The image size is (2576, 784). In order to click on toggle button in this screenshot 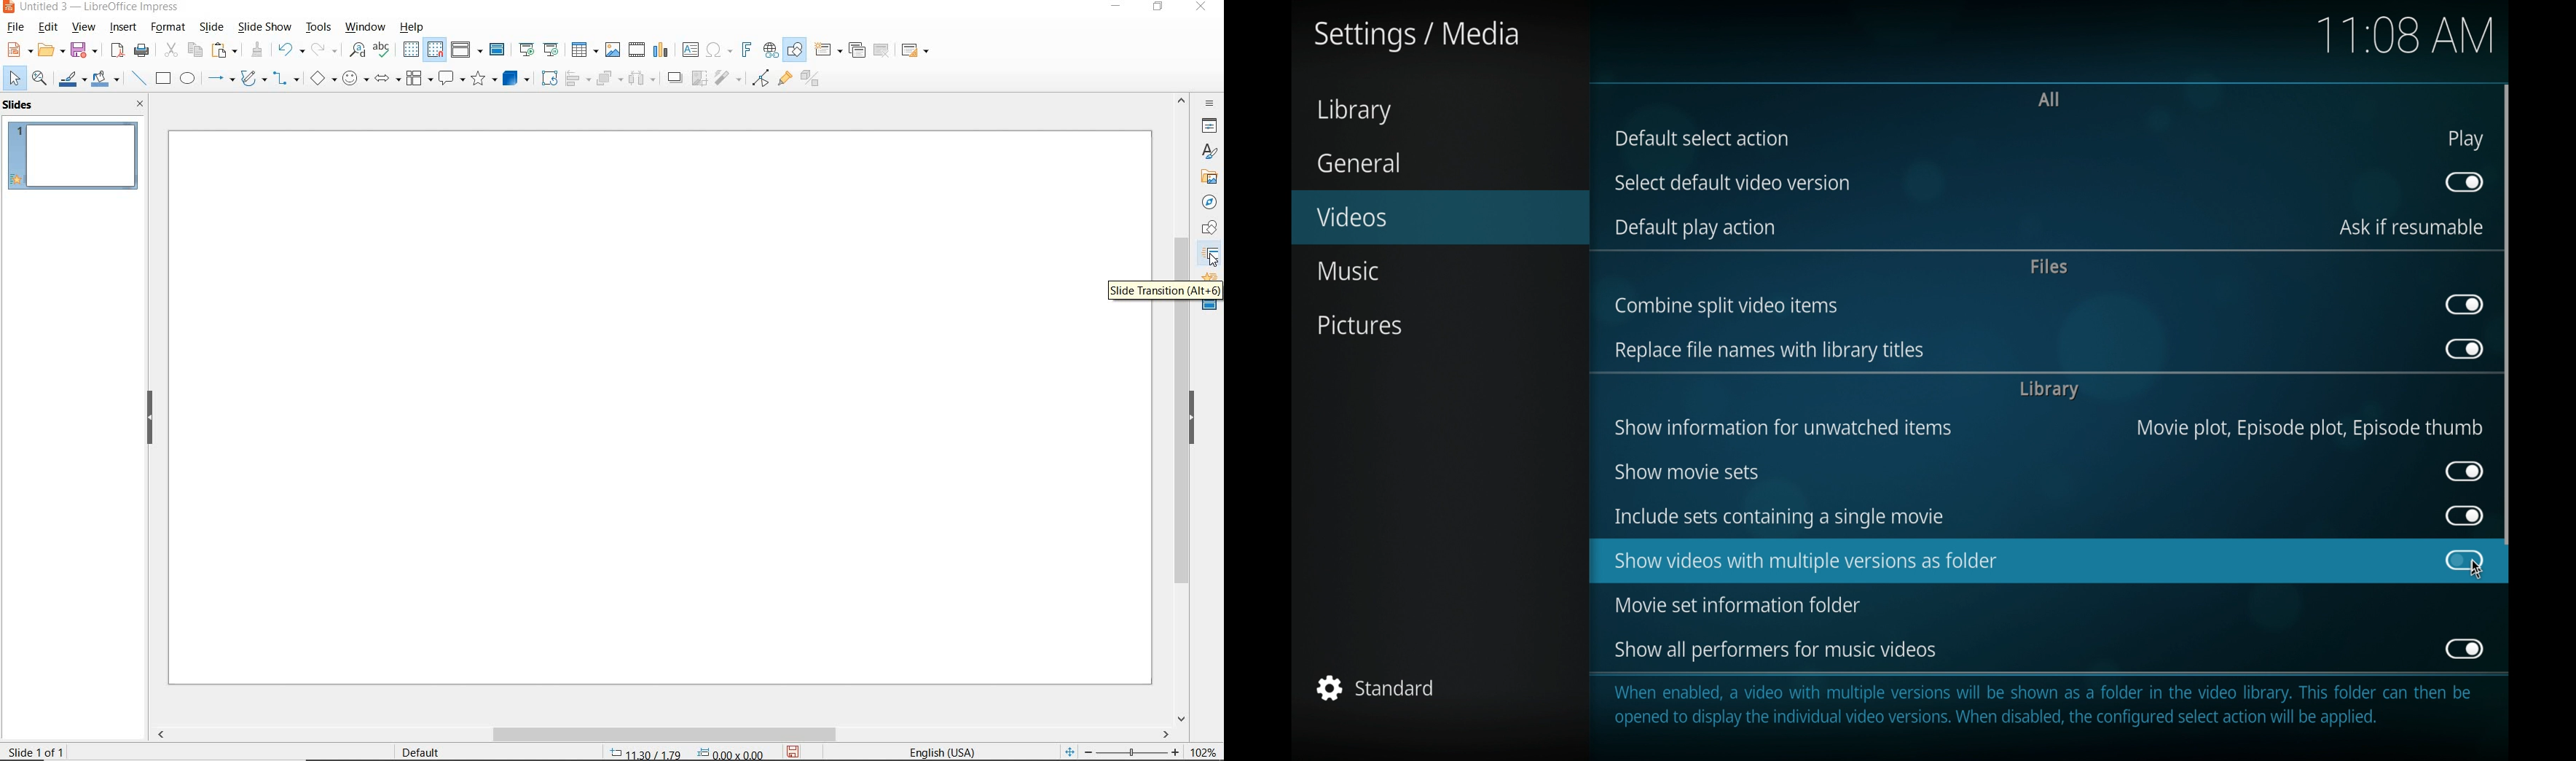, I will do `click(2465, 649)`.